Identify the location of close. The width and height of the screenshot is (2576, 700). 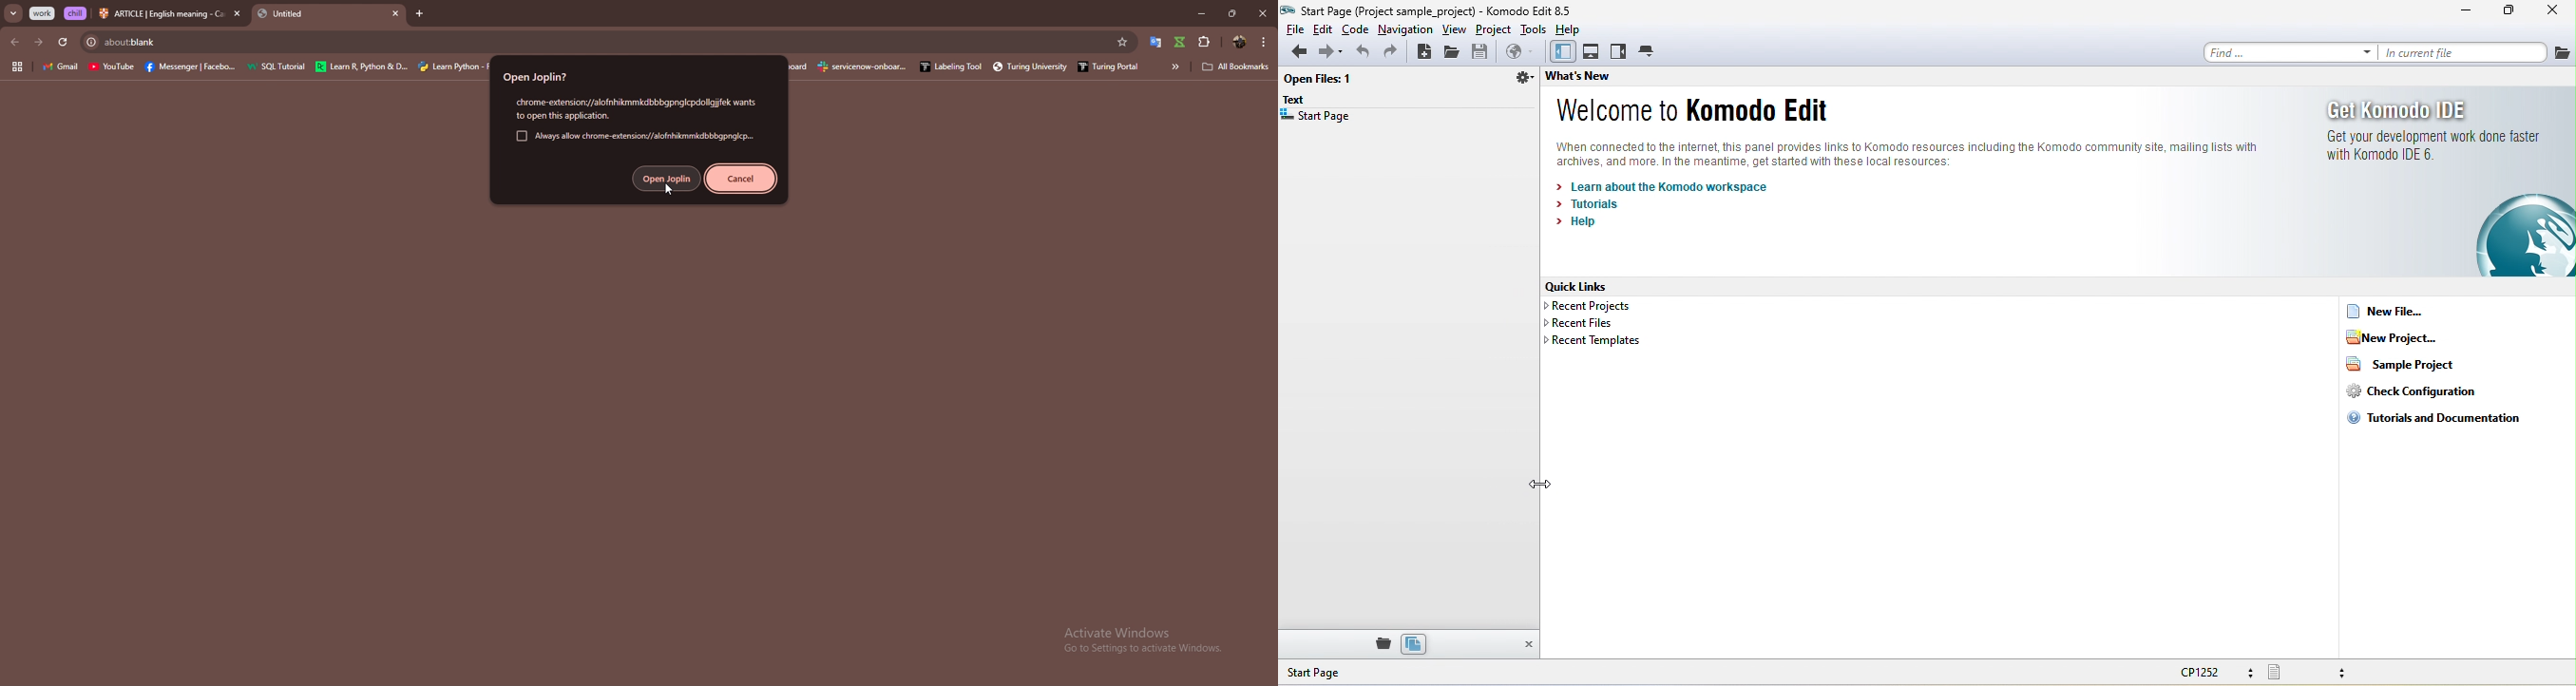
(1263, 13).